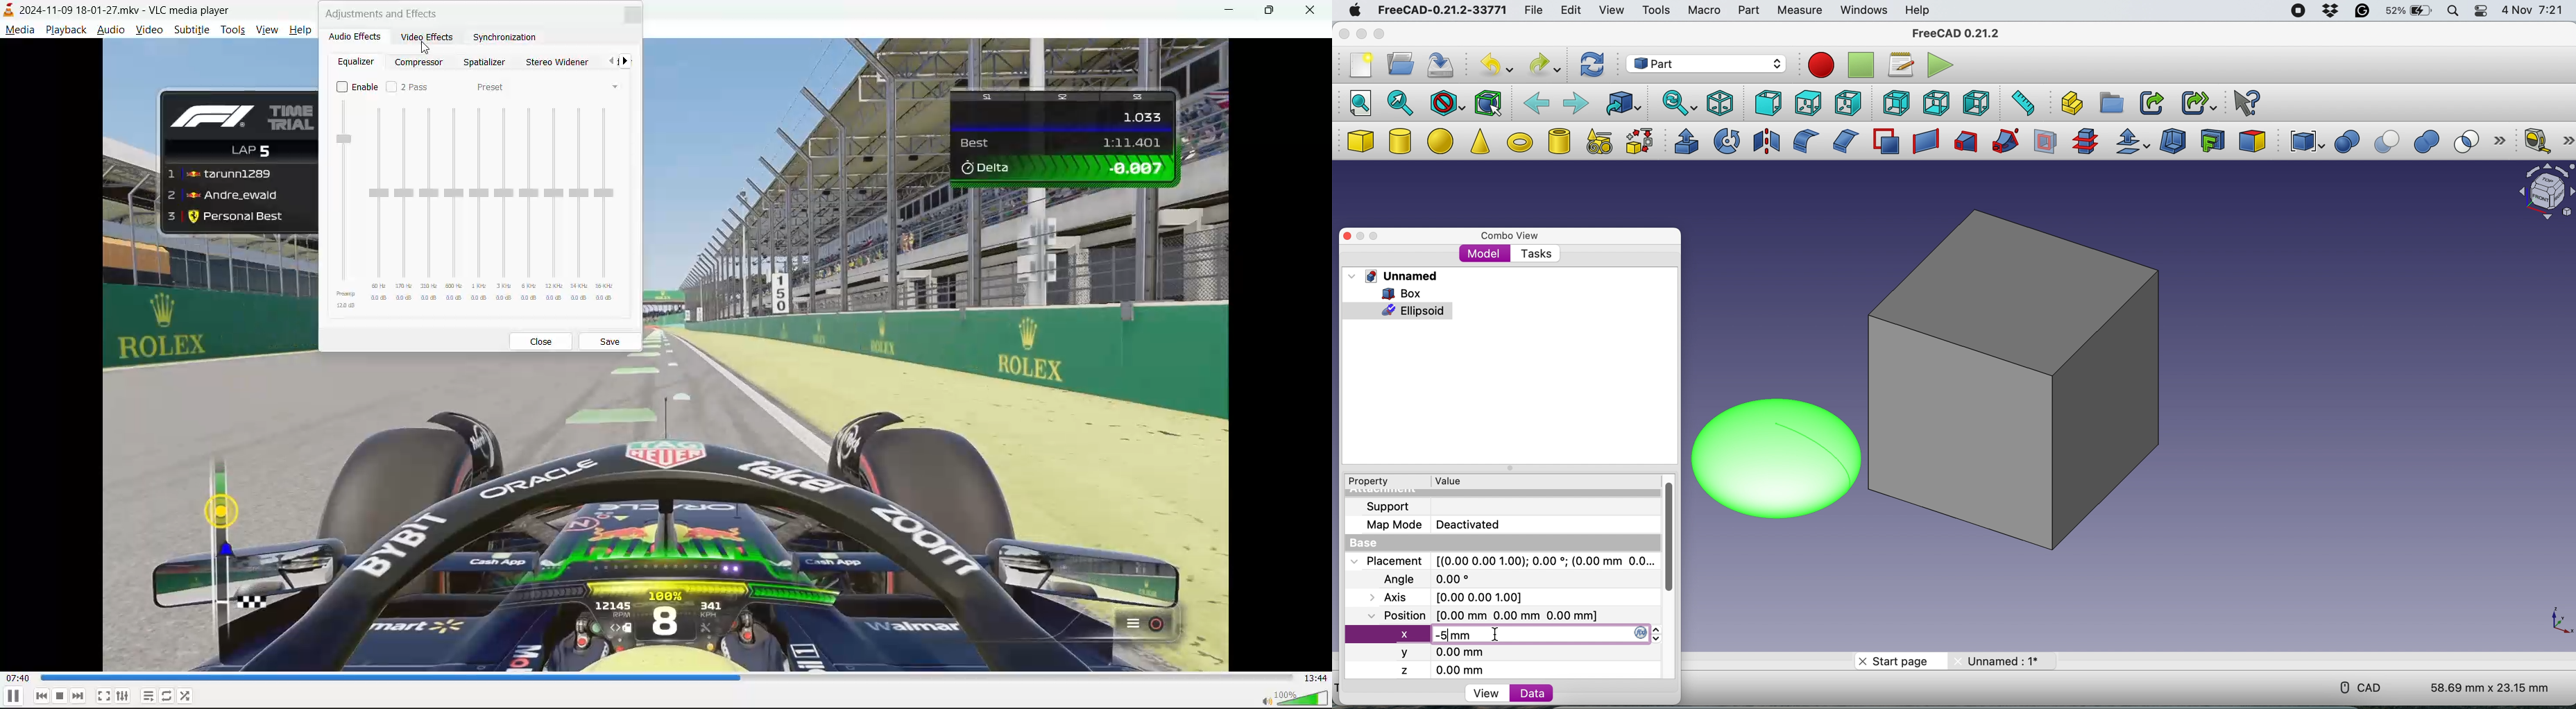  Describe the element at coordinates (423, 62) in the screenshot. I see `compressor` at that location.